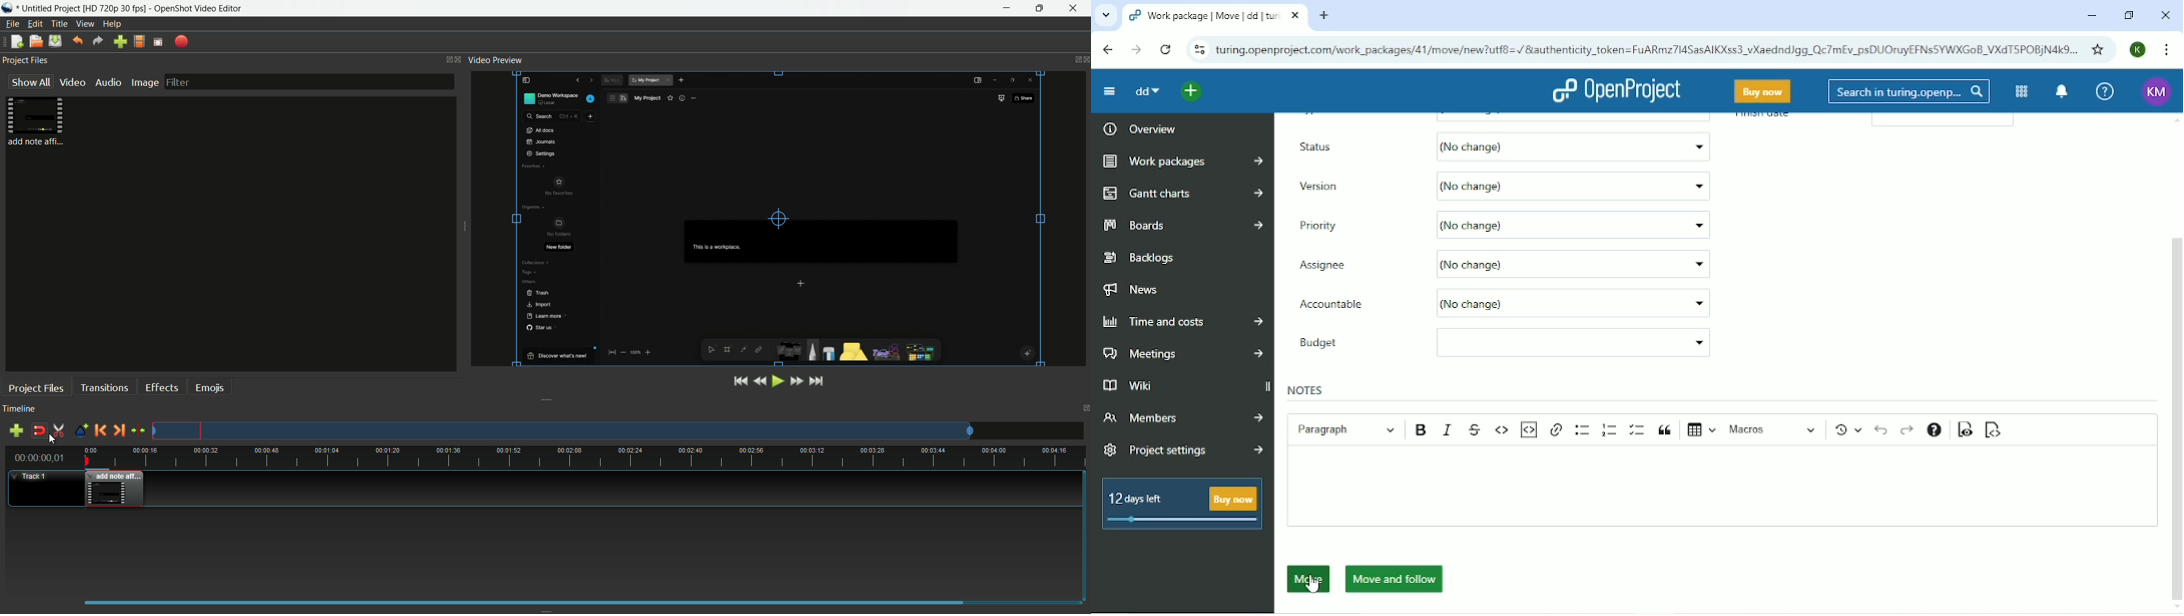 This screenshot has width=2184, height=616. Describe the element at coordinates (49, 441) in the screenshot. I see `cursor` at that location.